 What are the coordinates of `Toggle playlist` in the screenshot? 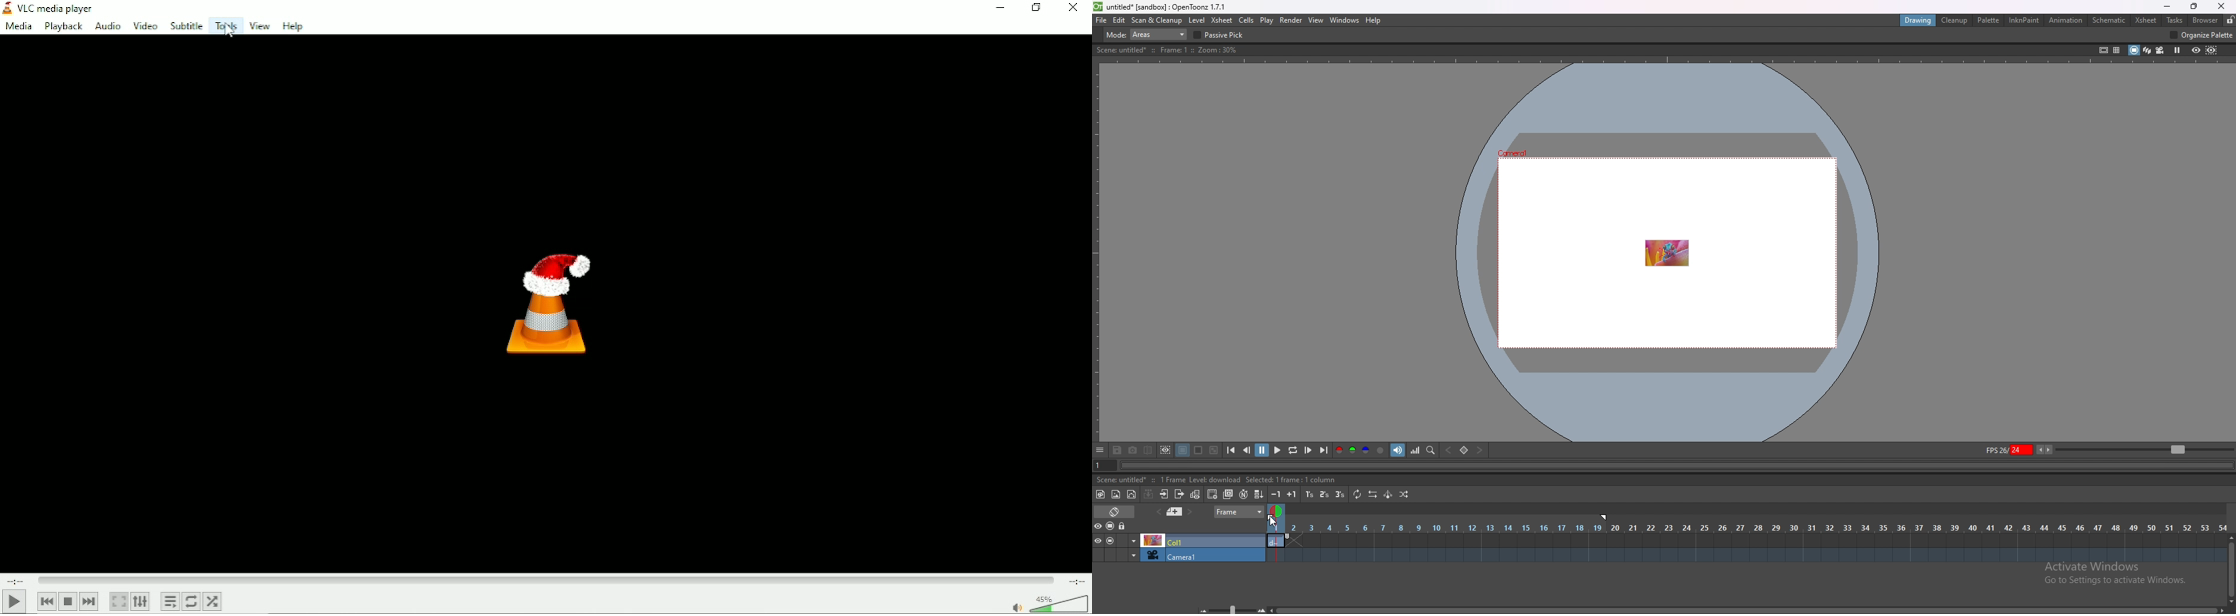 It's located at (170, 600).